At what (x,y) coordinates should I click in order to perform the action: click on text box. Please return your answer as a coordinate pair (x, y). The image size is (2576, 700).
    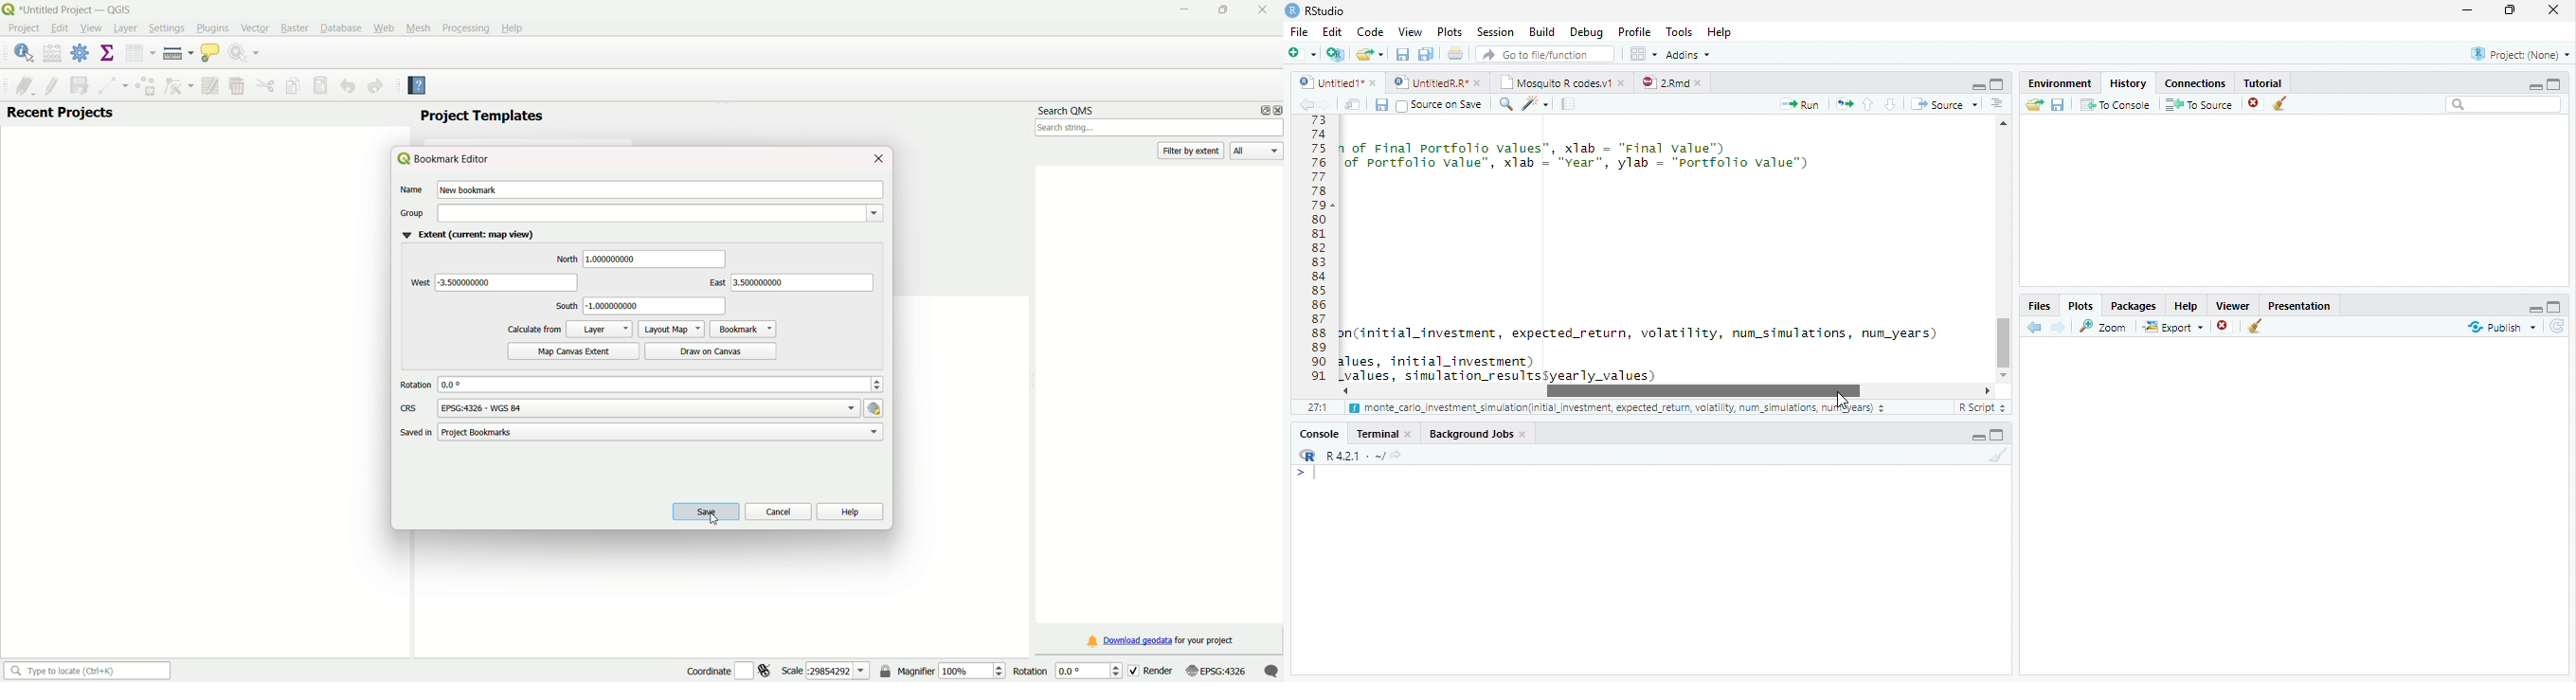
    Looking at the image, I should click on (662, 384).